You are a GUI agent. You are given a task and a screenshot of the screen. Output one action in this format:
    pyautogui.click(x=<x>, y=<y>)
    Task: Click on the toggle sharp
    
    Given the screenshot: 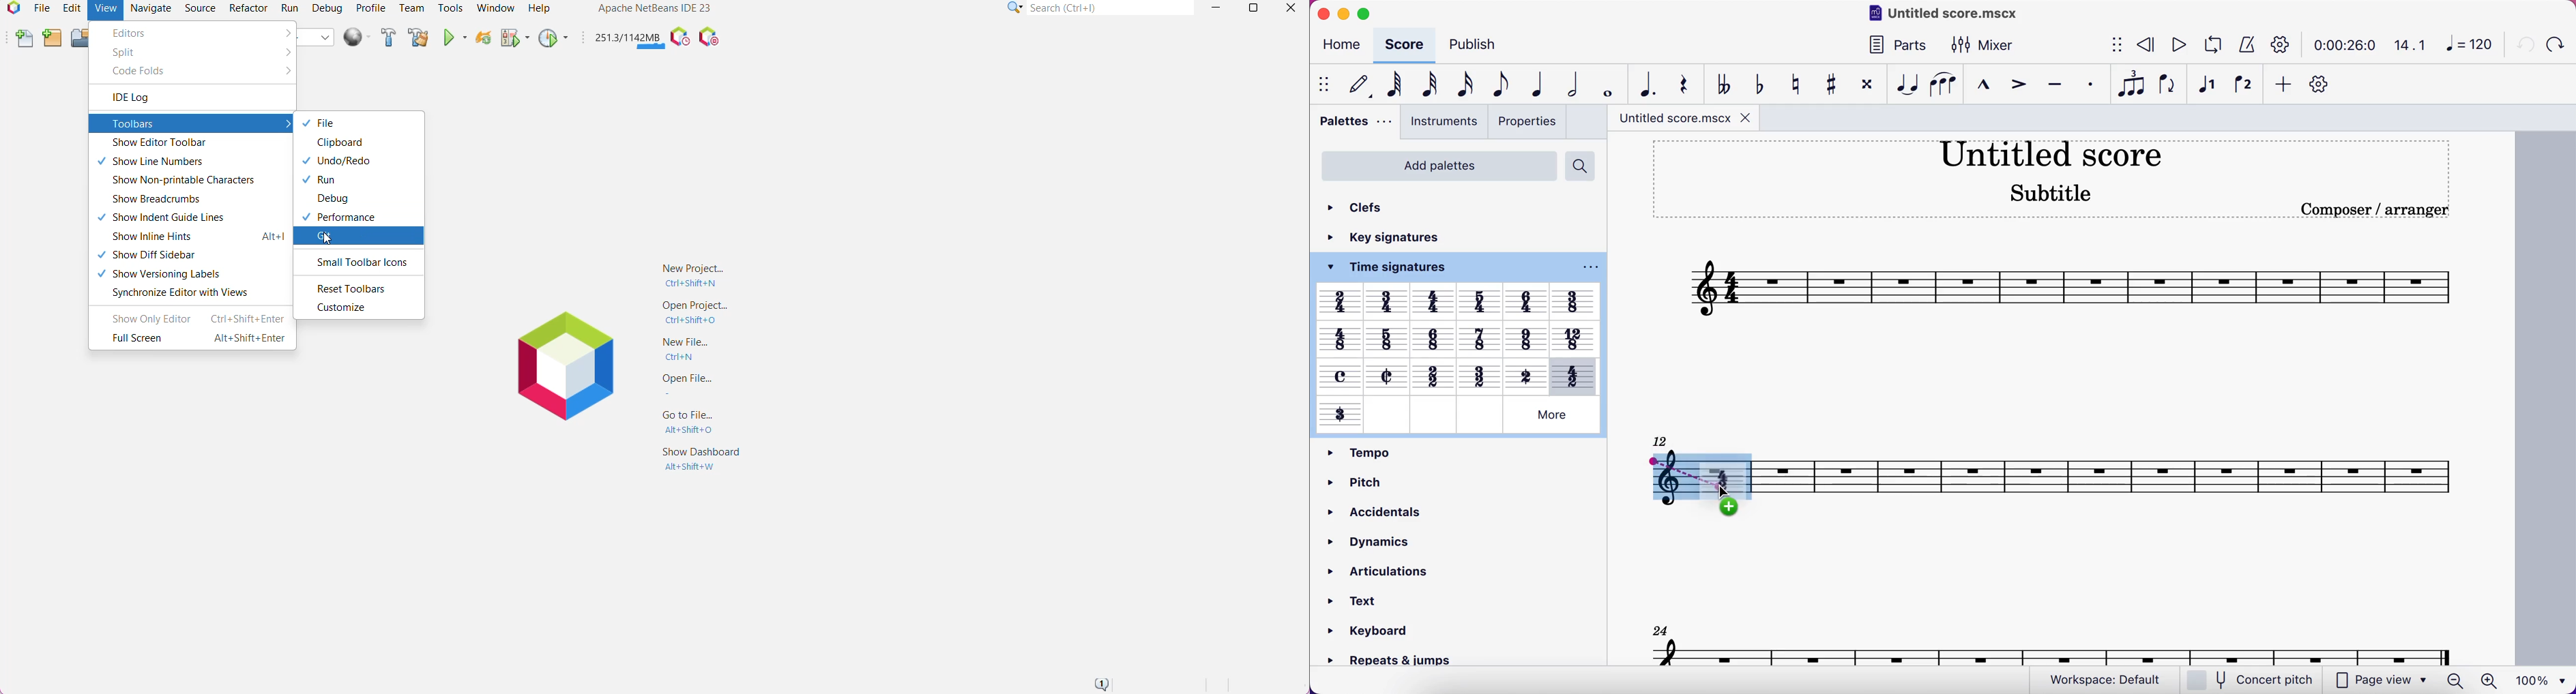 What is the action you would take?
    pyautogui.click(x=1829, y=83)
    